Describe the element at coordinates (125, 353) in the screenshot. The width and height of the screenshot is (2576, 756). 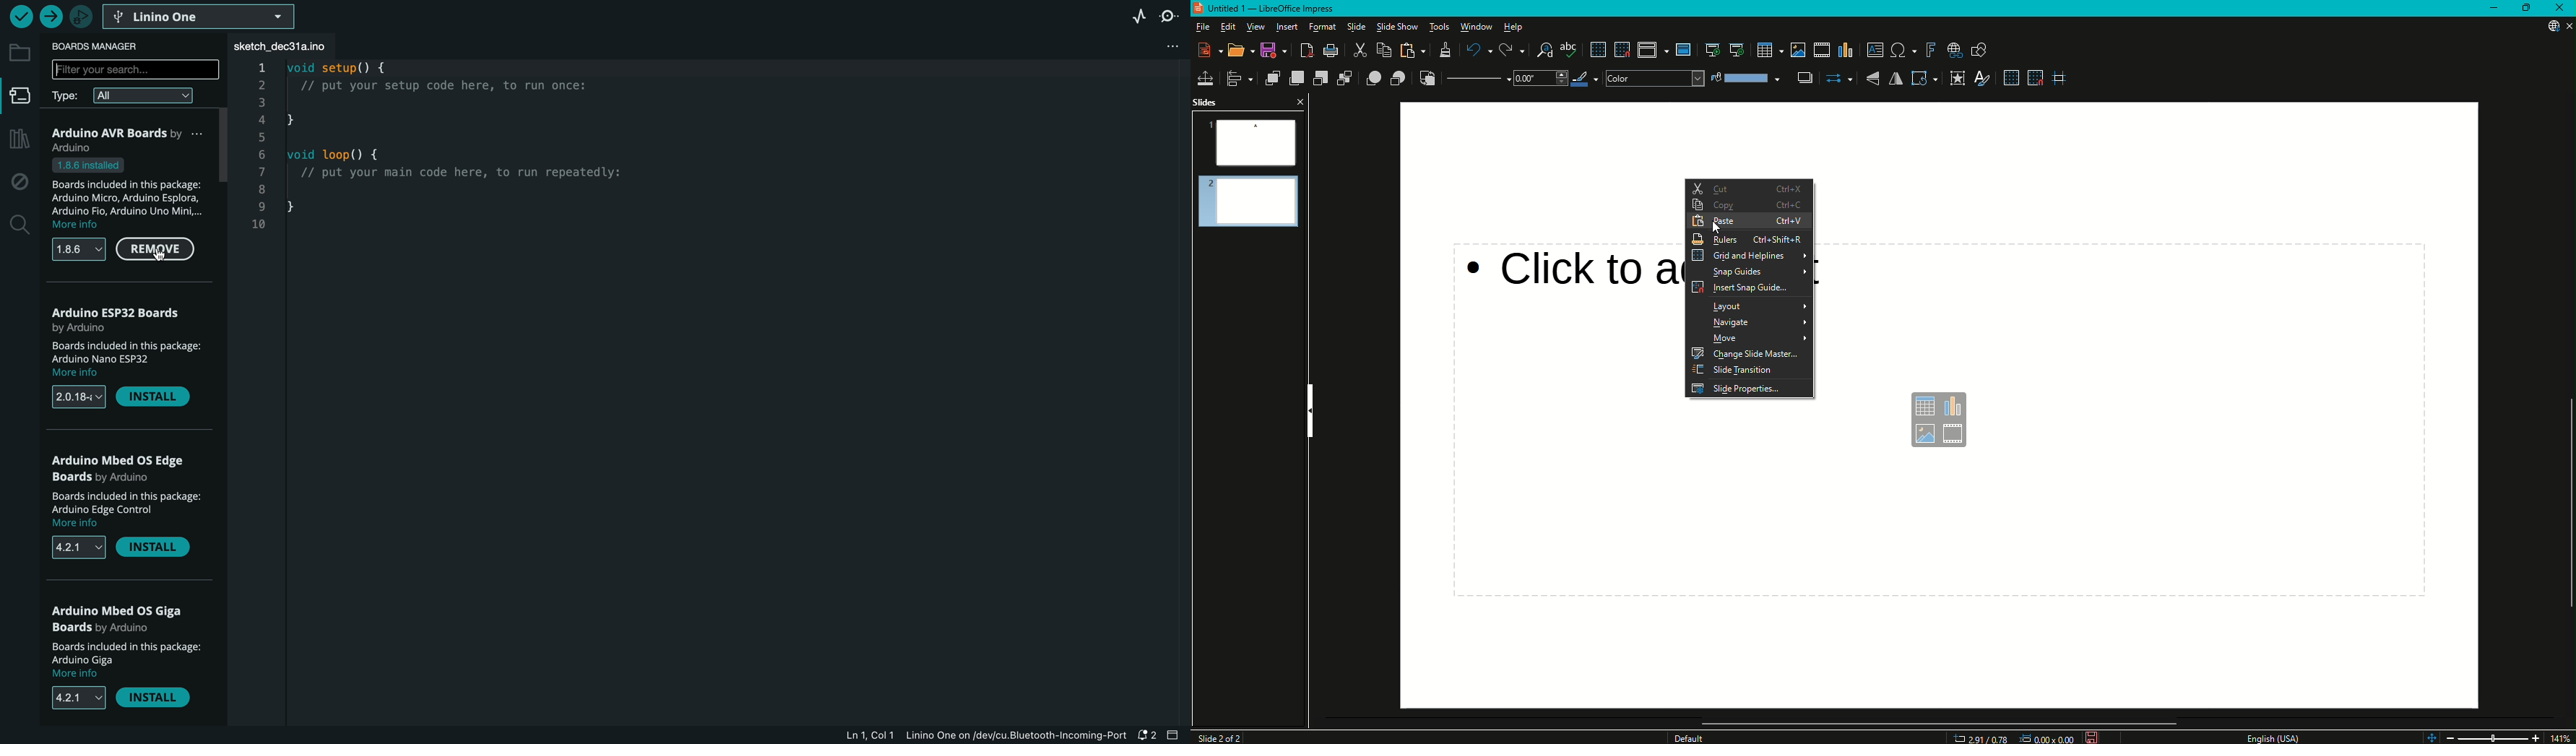
I see `boards description` at that location.